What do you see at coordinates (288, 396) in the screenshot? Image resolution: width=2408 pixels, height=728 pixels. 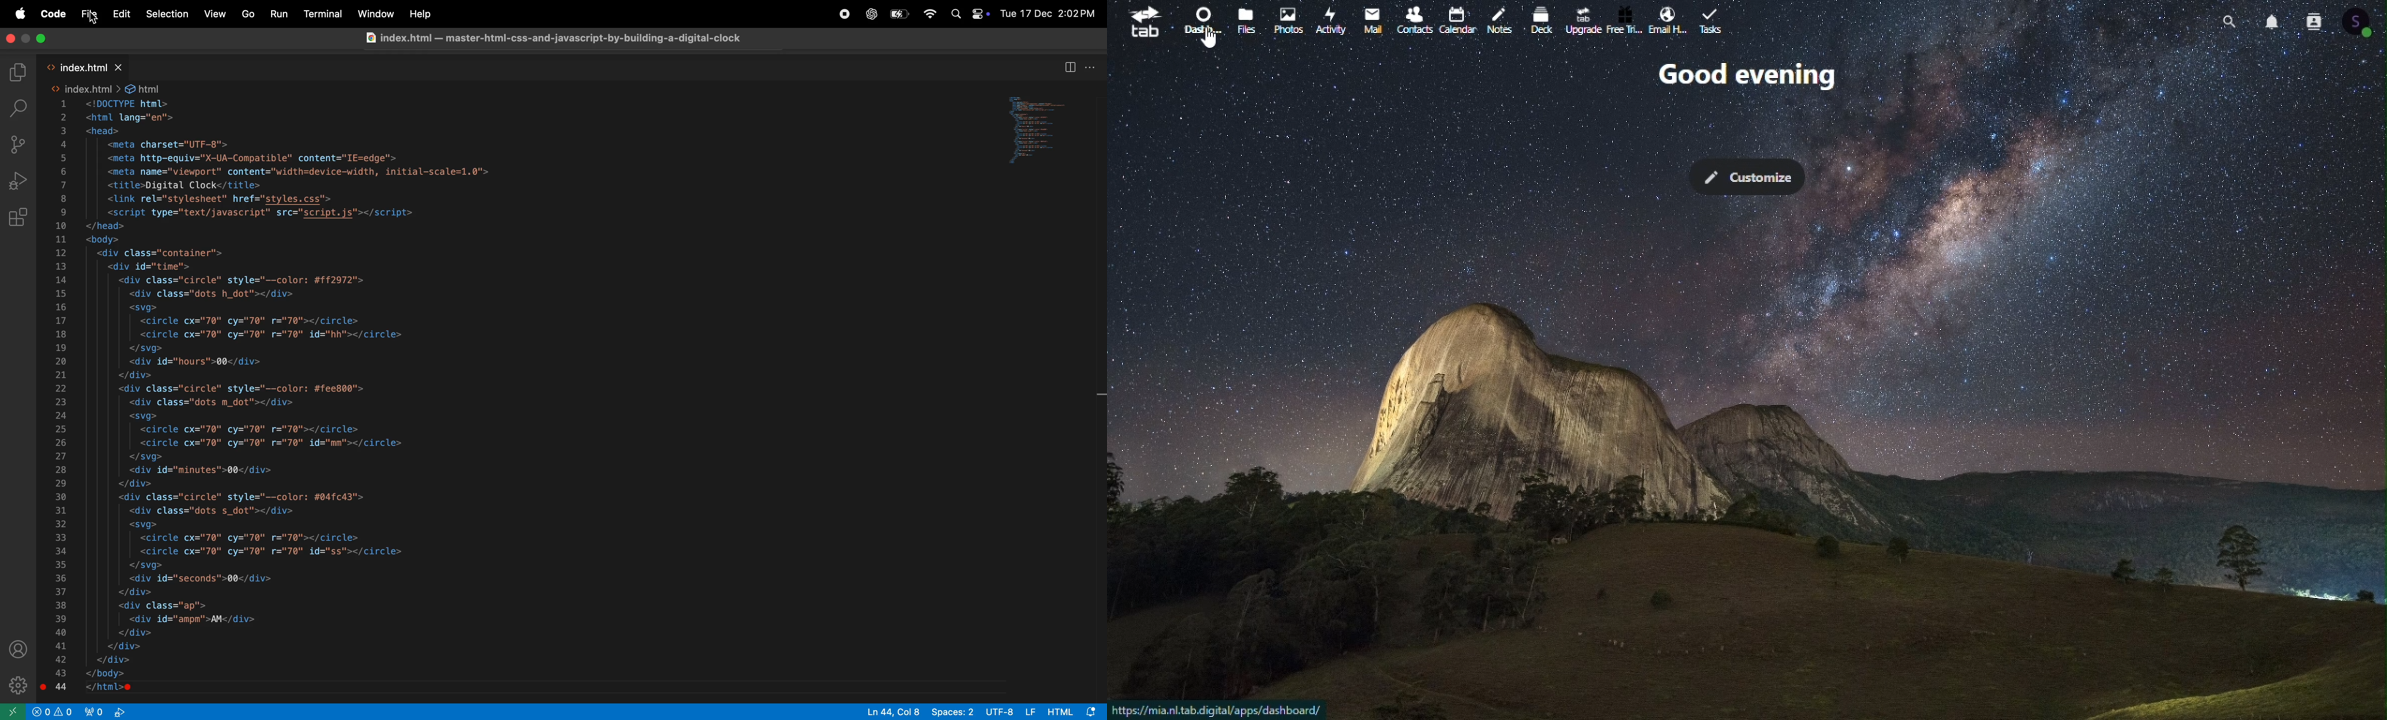 I see `<html lang="en">
<head>
<meta charset="UTF-8">
<meta http-equiv="X-UA-Compatible" content="IE=edge'>
<meta name="viewport" content="width=device-width, initial-scale=1.0">
<title>Digital Clock</title>
<link rel="stylesheet" href="styles.css">
<script type="text/javascript" src="script.js"></script>
</head>
<body>
<div class="container">
<div id="time">
<div class="circle" style="--color: #ff2972">
<div class="dots h_dot"></div>
<svg>
<circle cx="70" cy="70" r="70"></circle>
<circle cx="70" cy="70" r="70" id="hh"></circle>
</svg>
<div id="hours">00</div>
</div>
<div class="circle" style="--color: #fee800">
<div class="dots m_dot"></div>
<svg>
<circle cx="70" cy="70" r="70"></circle>
<circle cx="70" cy="70" r="70" id="mm"></circle>
</svg>
<div id="minutes">00</div>
</div>
<div class="circle" style="--color: #04fc43">
<div class="dots s_dot"></div>
<svg>
<circle cx="70" cy="70" r="70"></circle>
<circle cx="70" cy="70" r="70" id="ss"></circle>
</svg>
<div id="seconds">00</div>
</div>
<div class="ap">
<div id="ampm">AM</div>
</div>
</div>
</div>
</body>
</html>e` at bounding box center [288, 396].